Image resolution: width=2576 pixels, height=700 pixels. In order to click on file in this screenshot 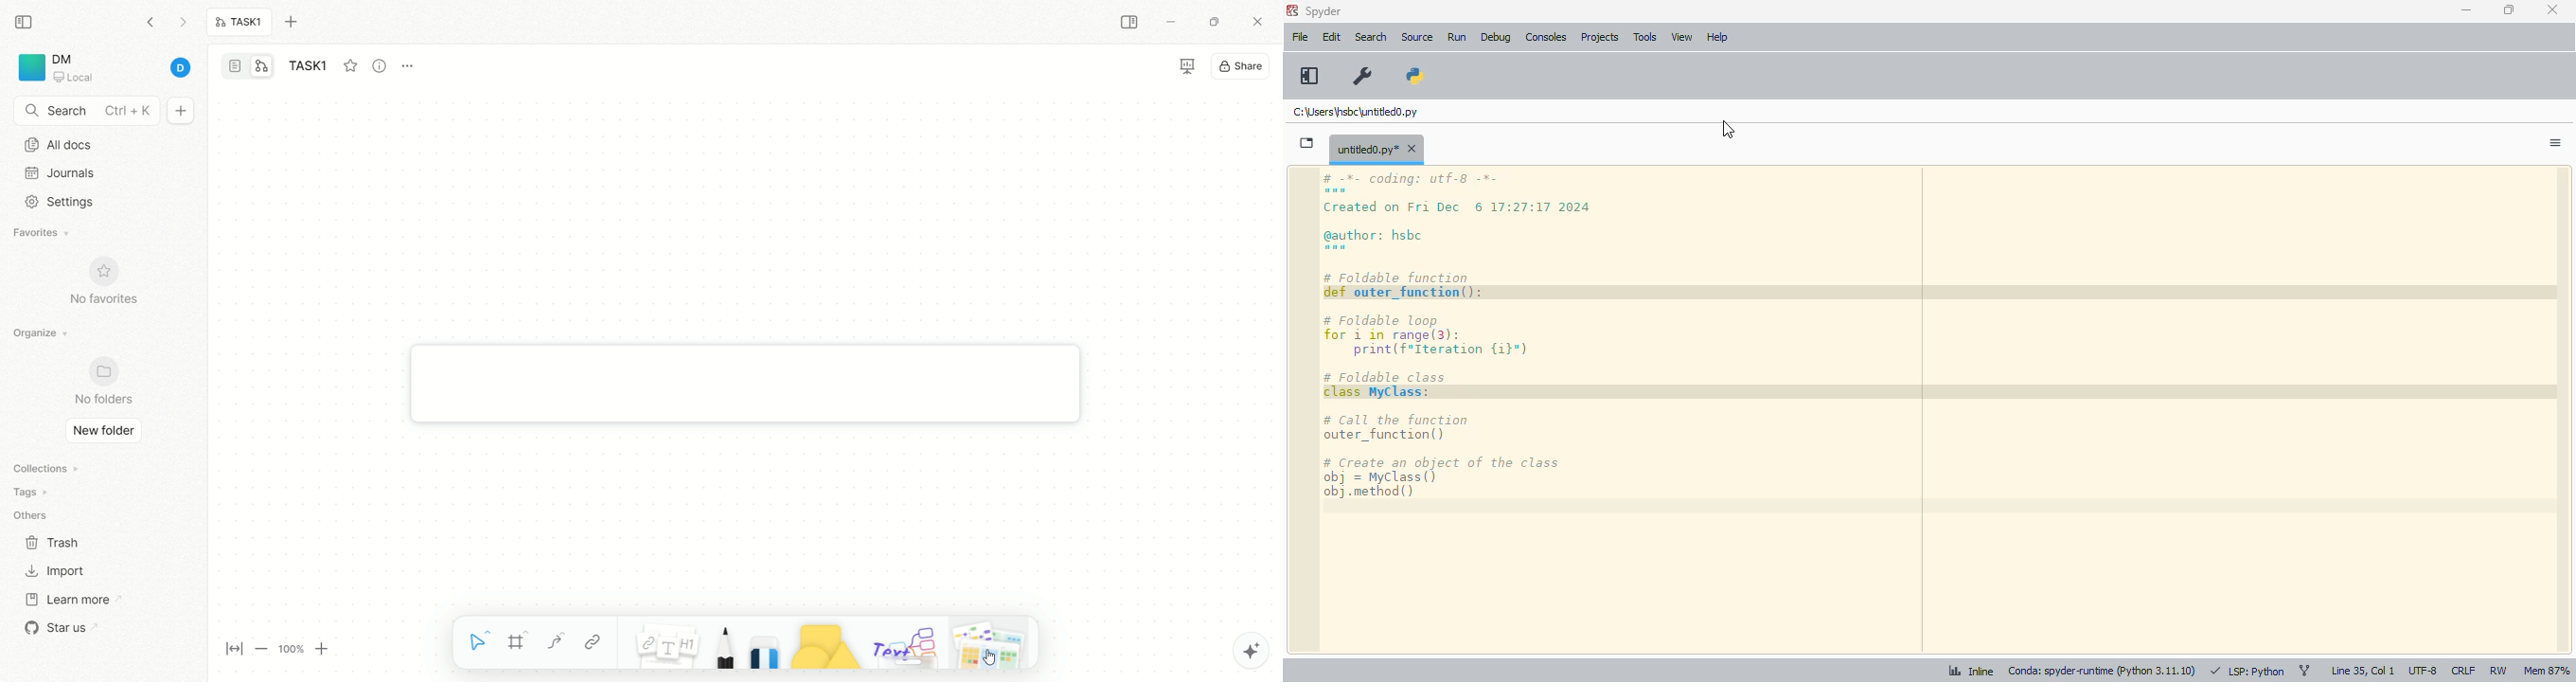, I will do `click(1300, 36)`.